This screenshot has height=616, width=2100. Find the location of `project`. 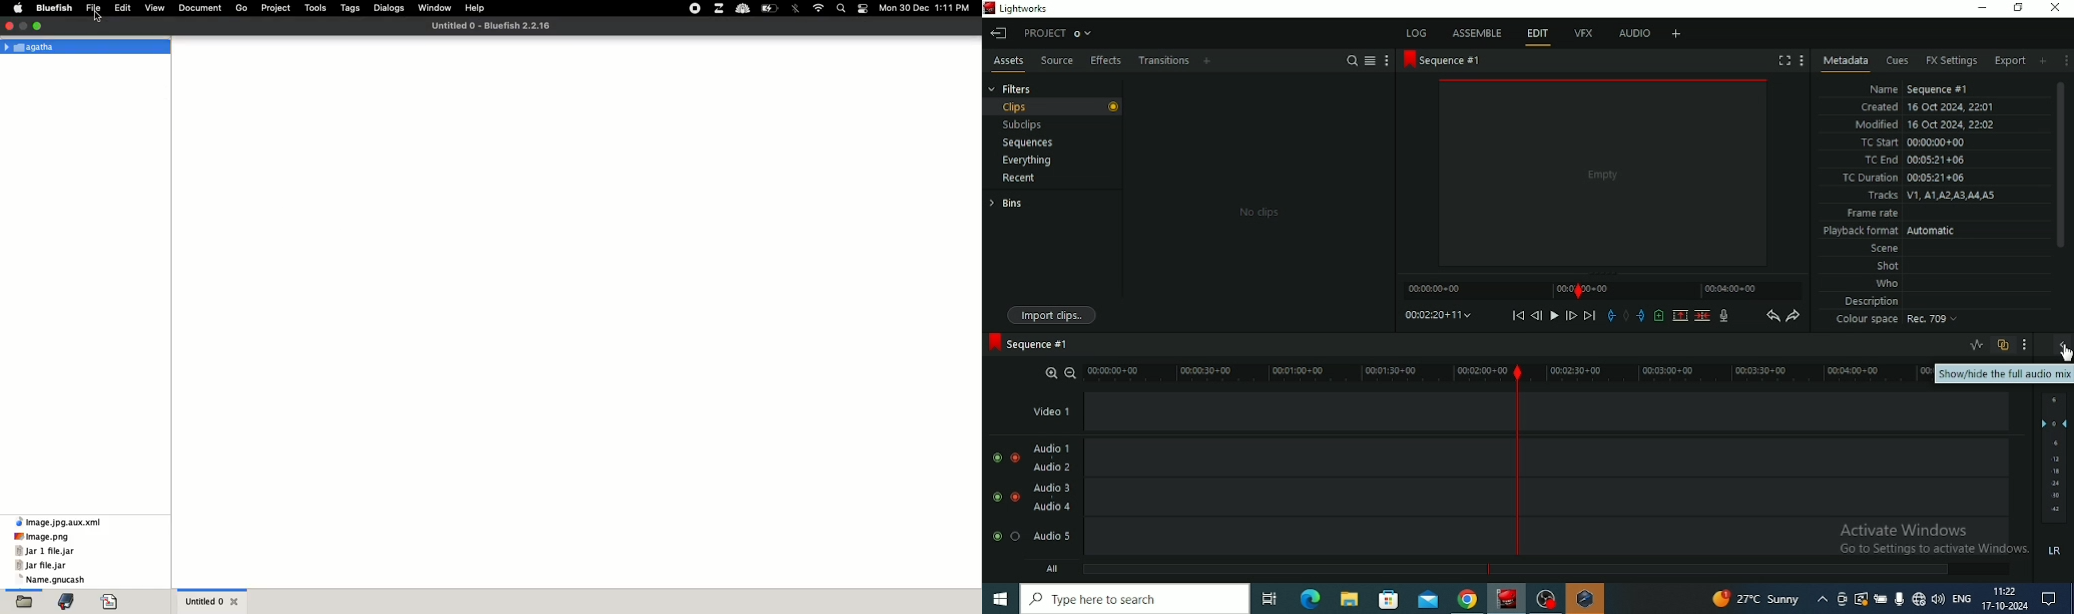

project is located at coordinates (276, 8).